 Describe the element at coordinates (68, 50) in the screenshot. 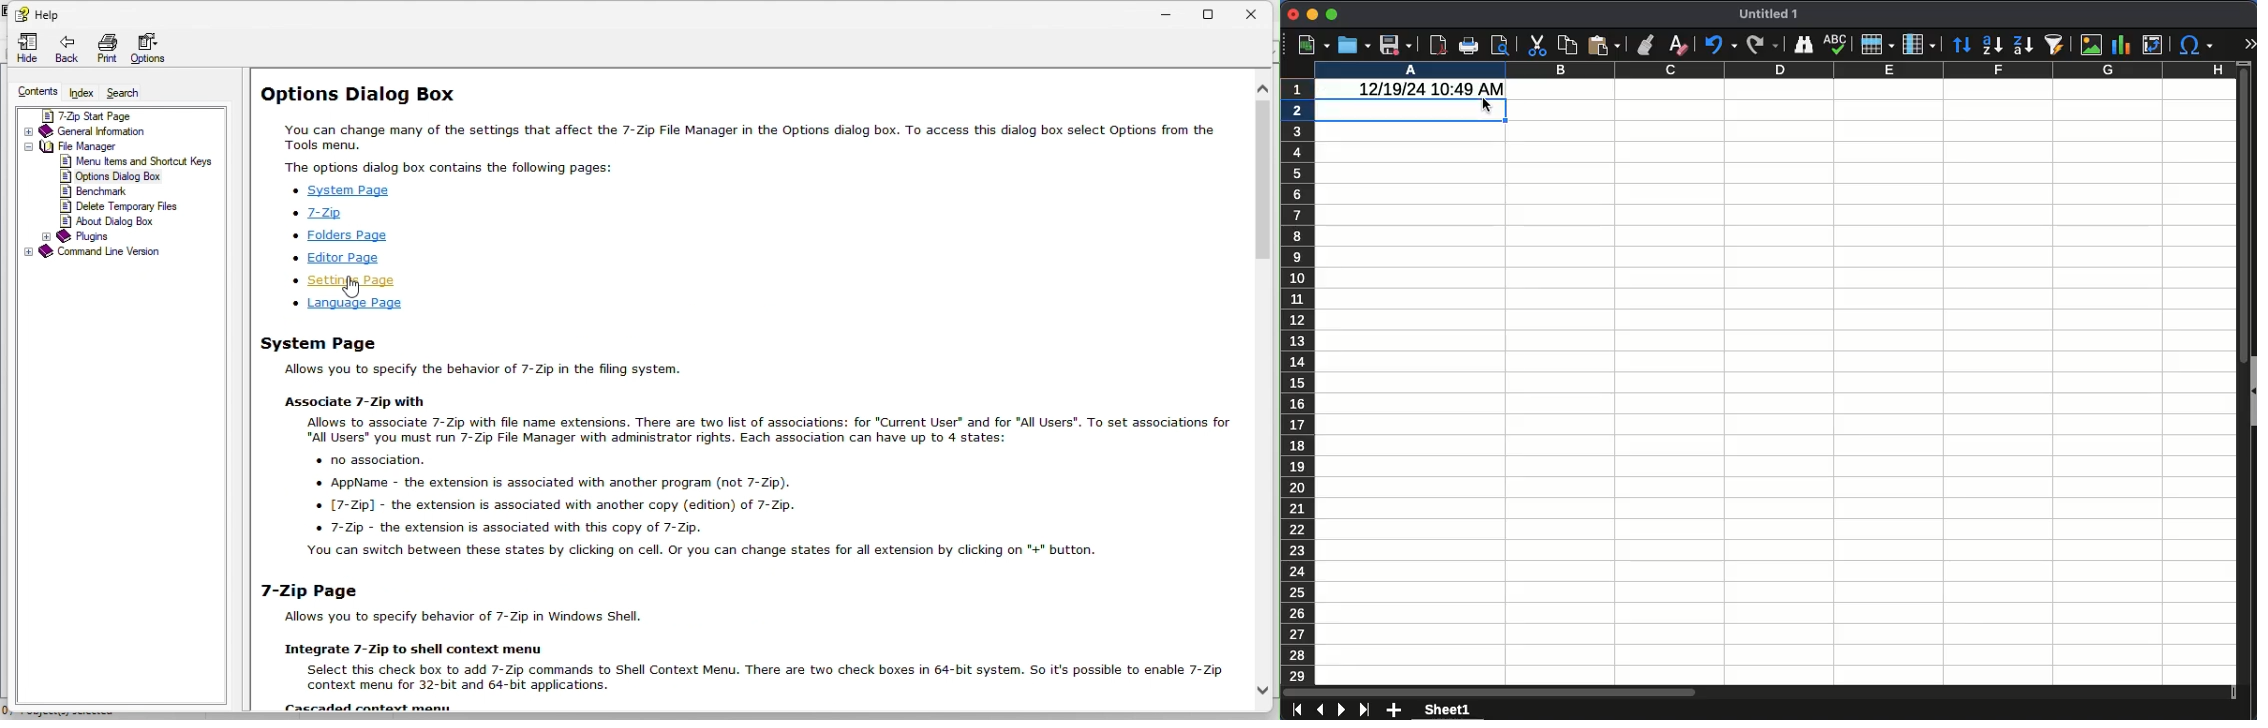

I see `Back` at that location.